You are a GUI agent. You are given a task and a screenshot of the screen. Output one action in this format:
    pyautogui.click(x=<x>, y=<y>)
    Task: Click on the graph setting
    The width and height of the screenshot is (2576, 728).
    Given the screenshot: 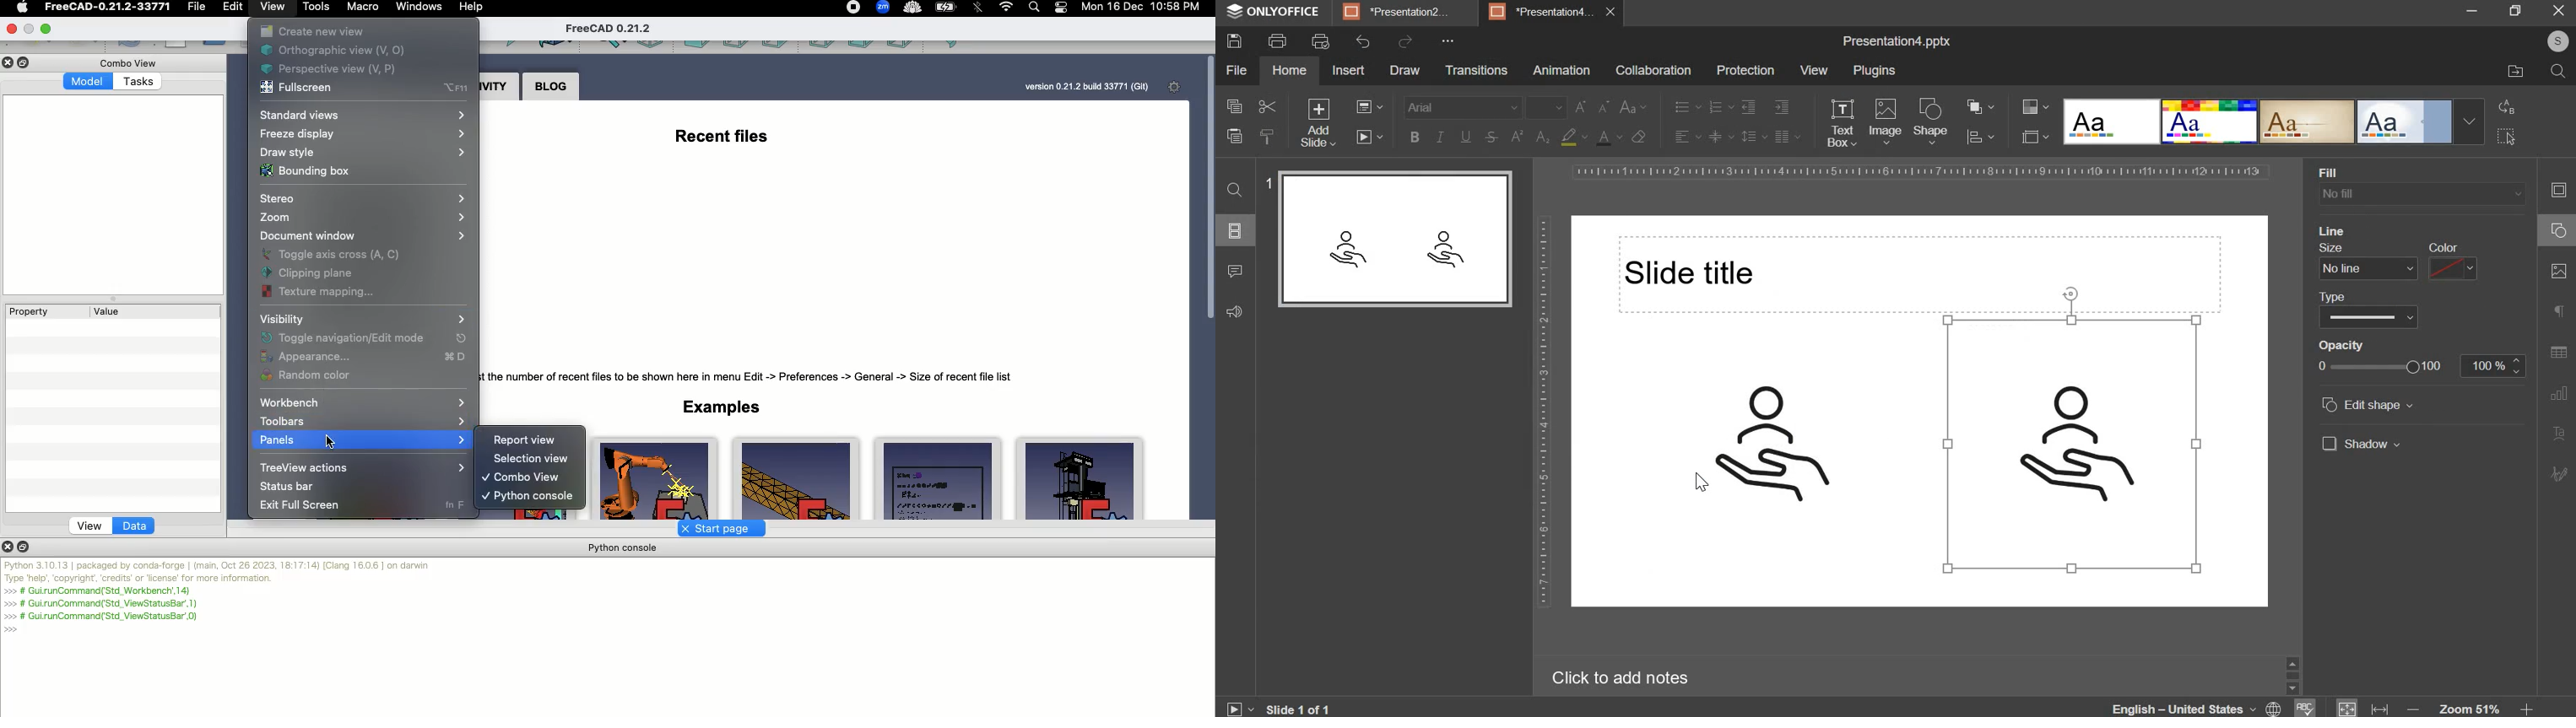 What is the action you would take?
    pyautogui.click(x=2557, y=392)
    